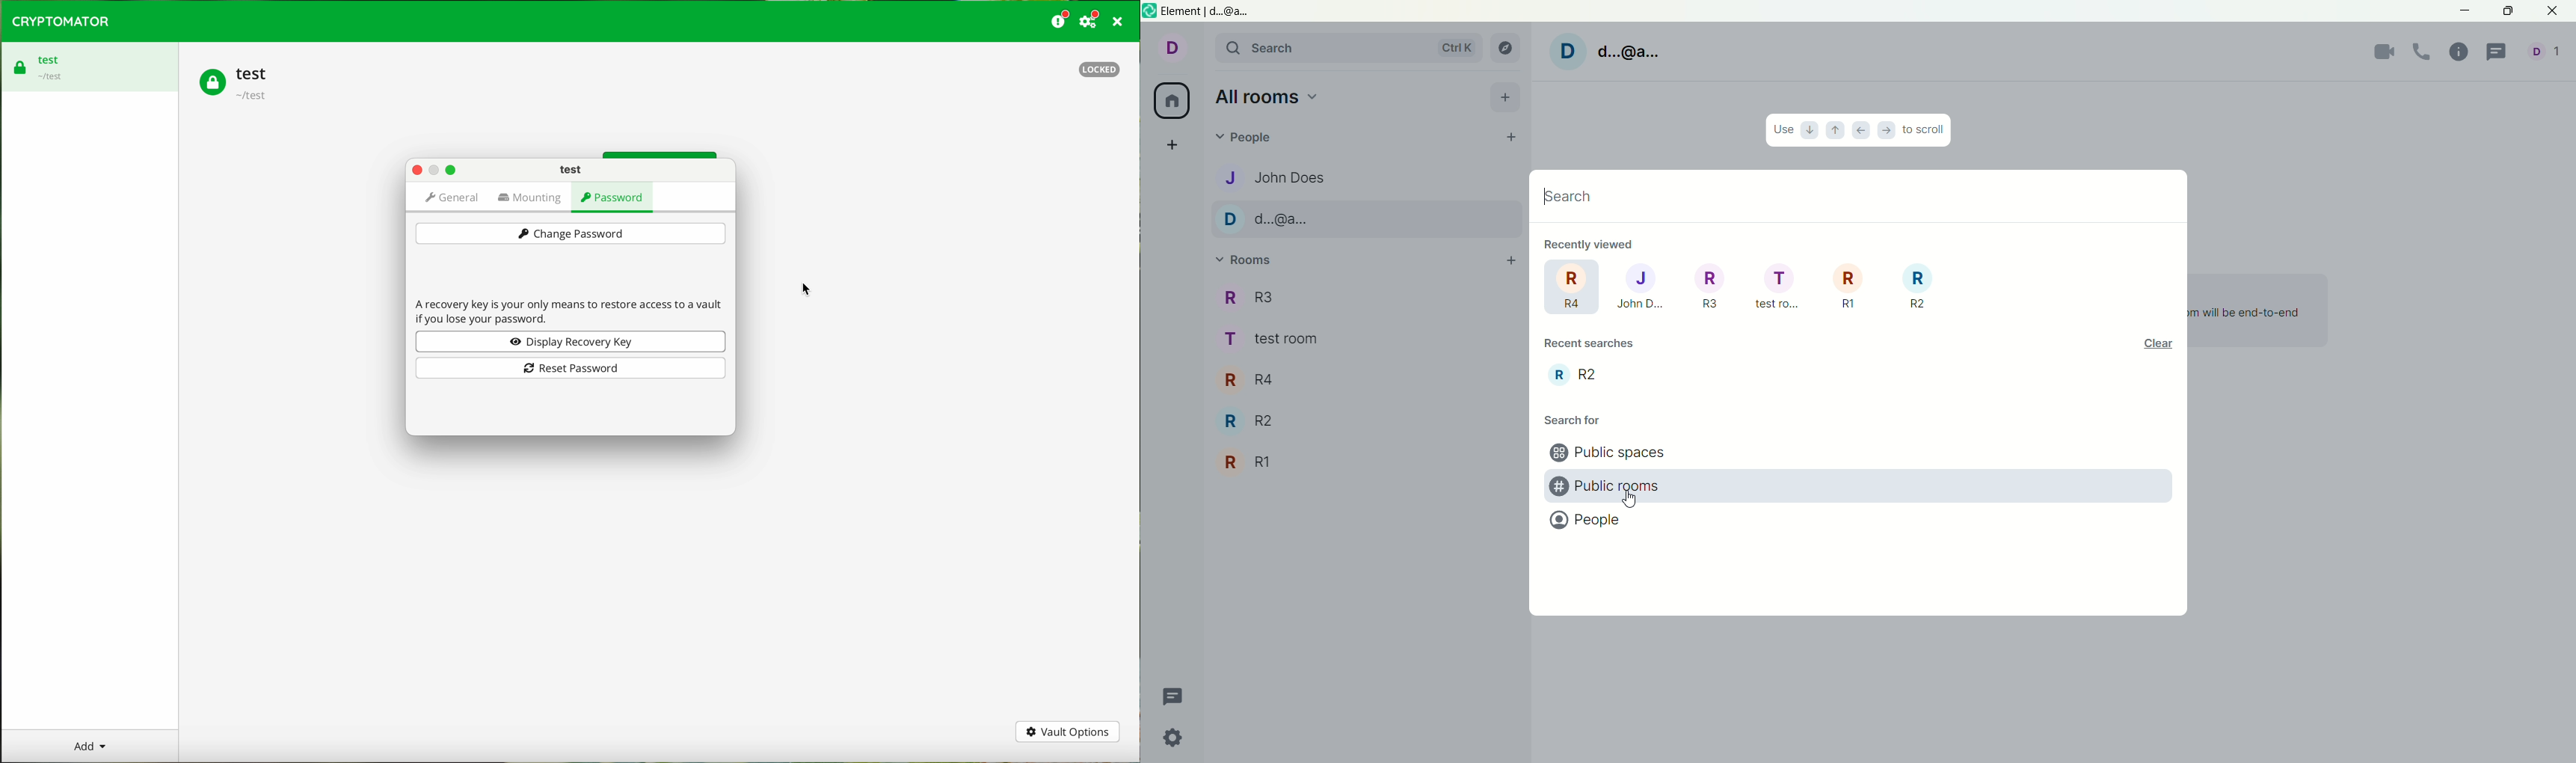  I want to click on maximize, so click(2510, 13).